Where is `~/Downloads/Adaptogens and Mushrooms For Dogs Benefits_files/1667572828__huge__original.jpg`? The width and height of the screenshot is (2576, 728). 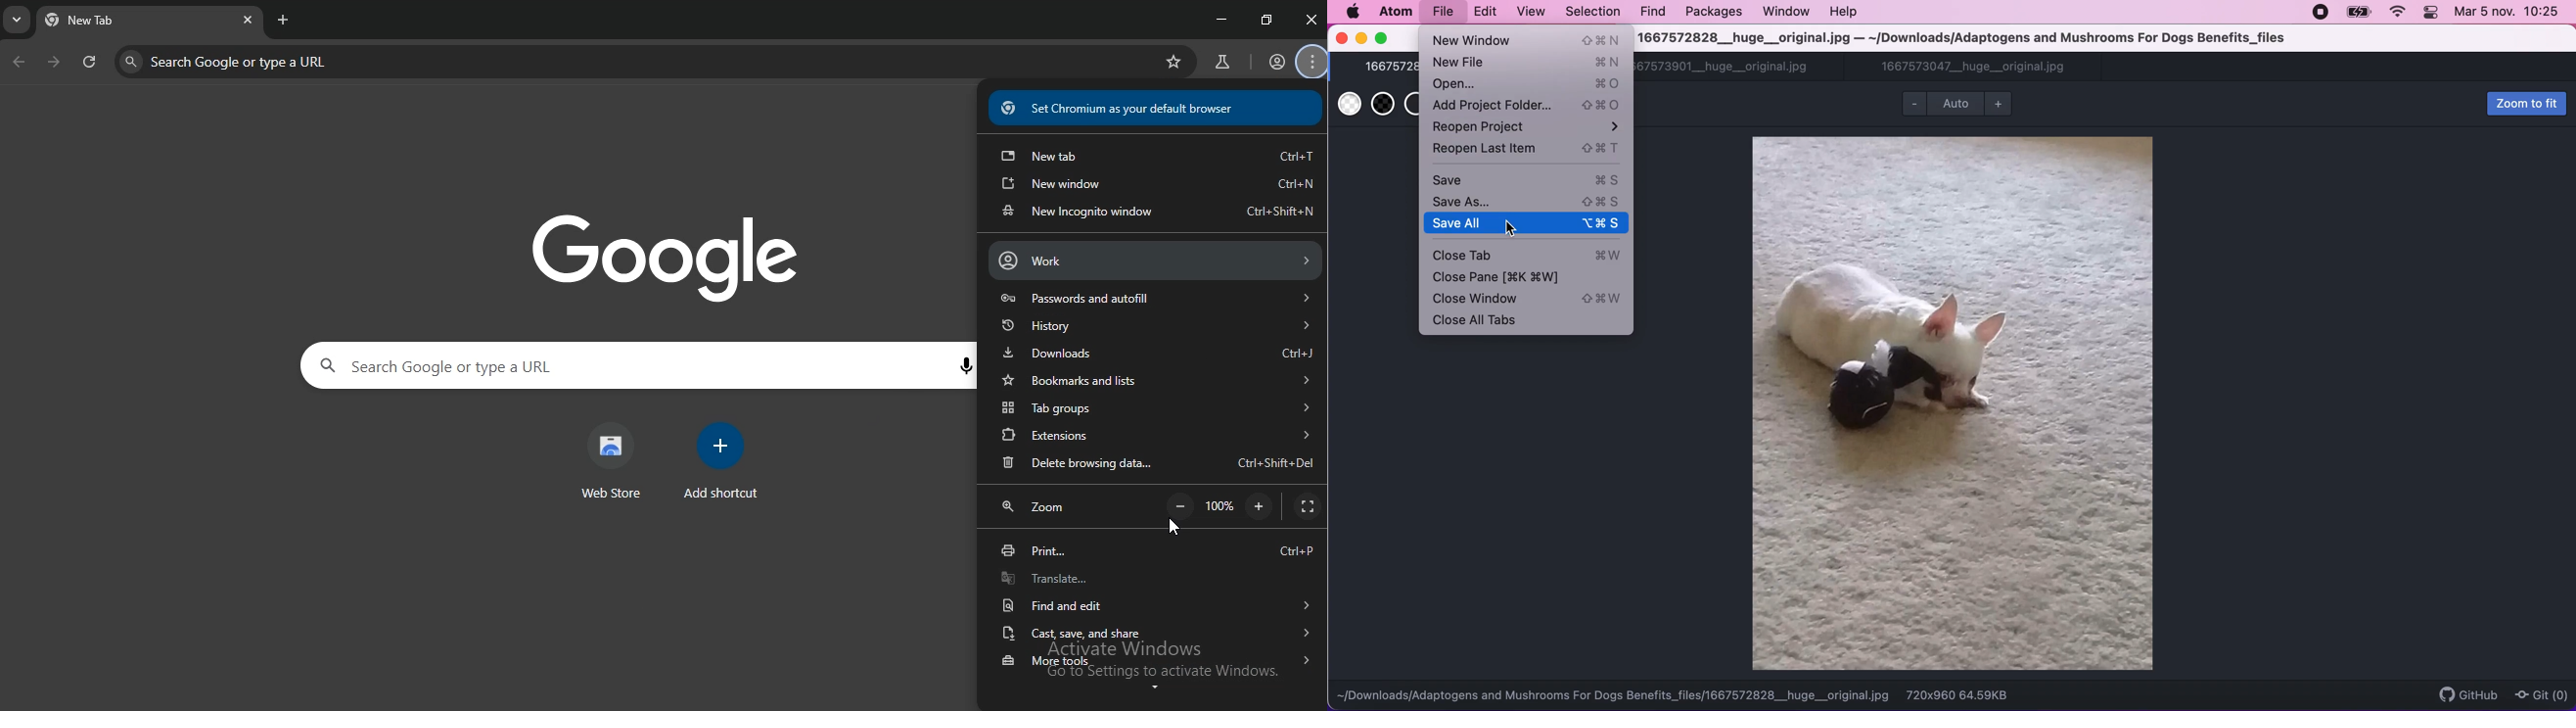 ~/Downloads/Adaptogens and Mushrooms For Dogs Benefits_files/1667572828__huge__original.jpg is located at coordinates (1614, 696).